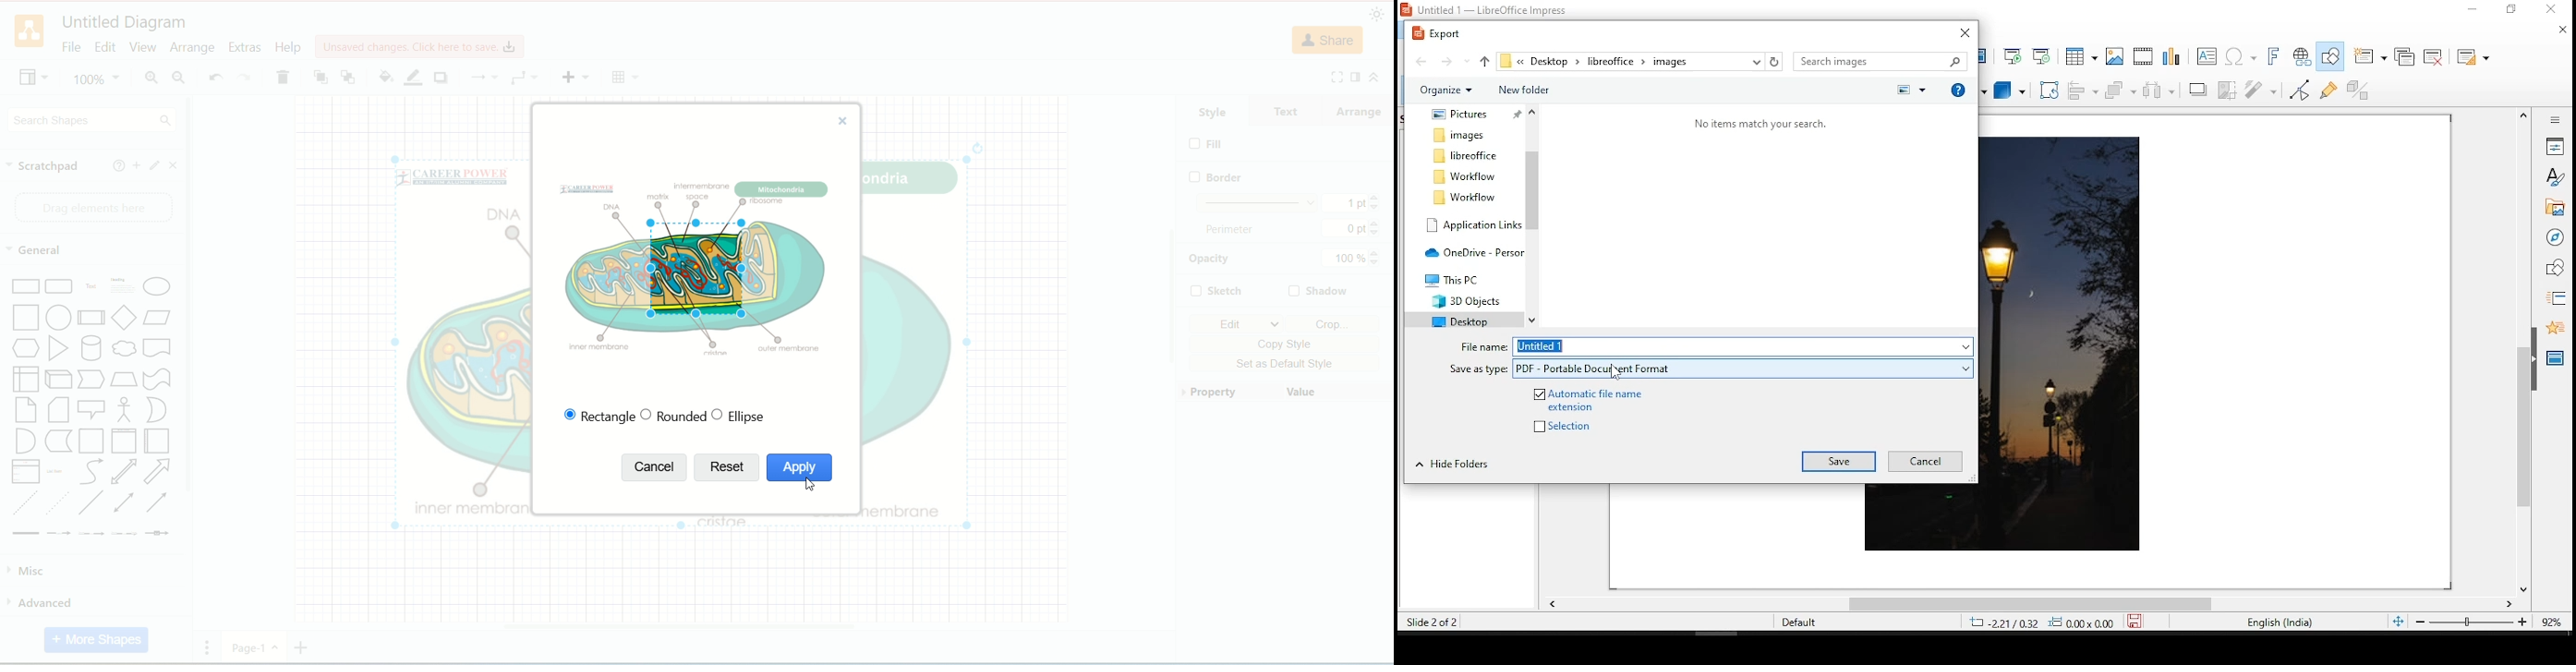 This screenshot has width=2576, height=672. I want to click on cancel, so click(1924, 460).